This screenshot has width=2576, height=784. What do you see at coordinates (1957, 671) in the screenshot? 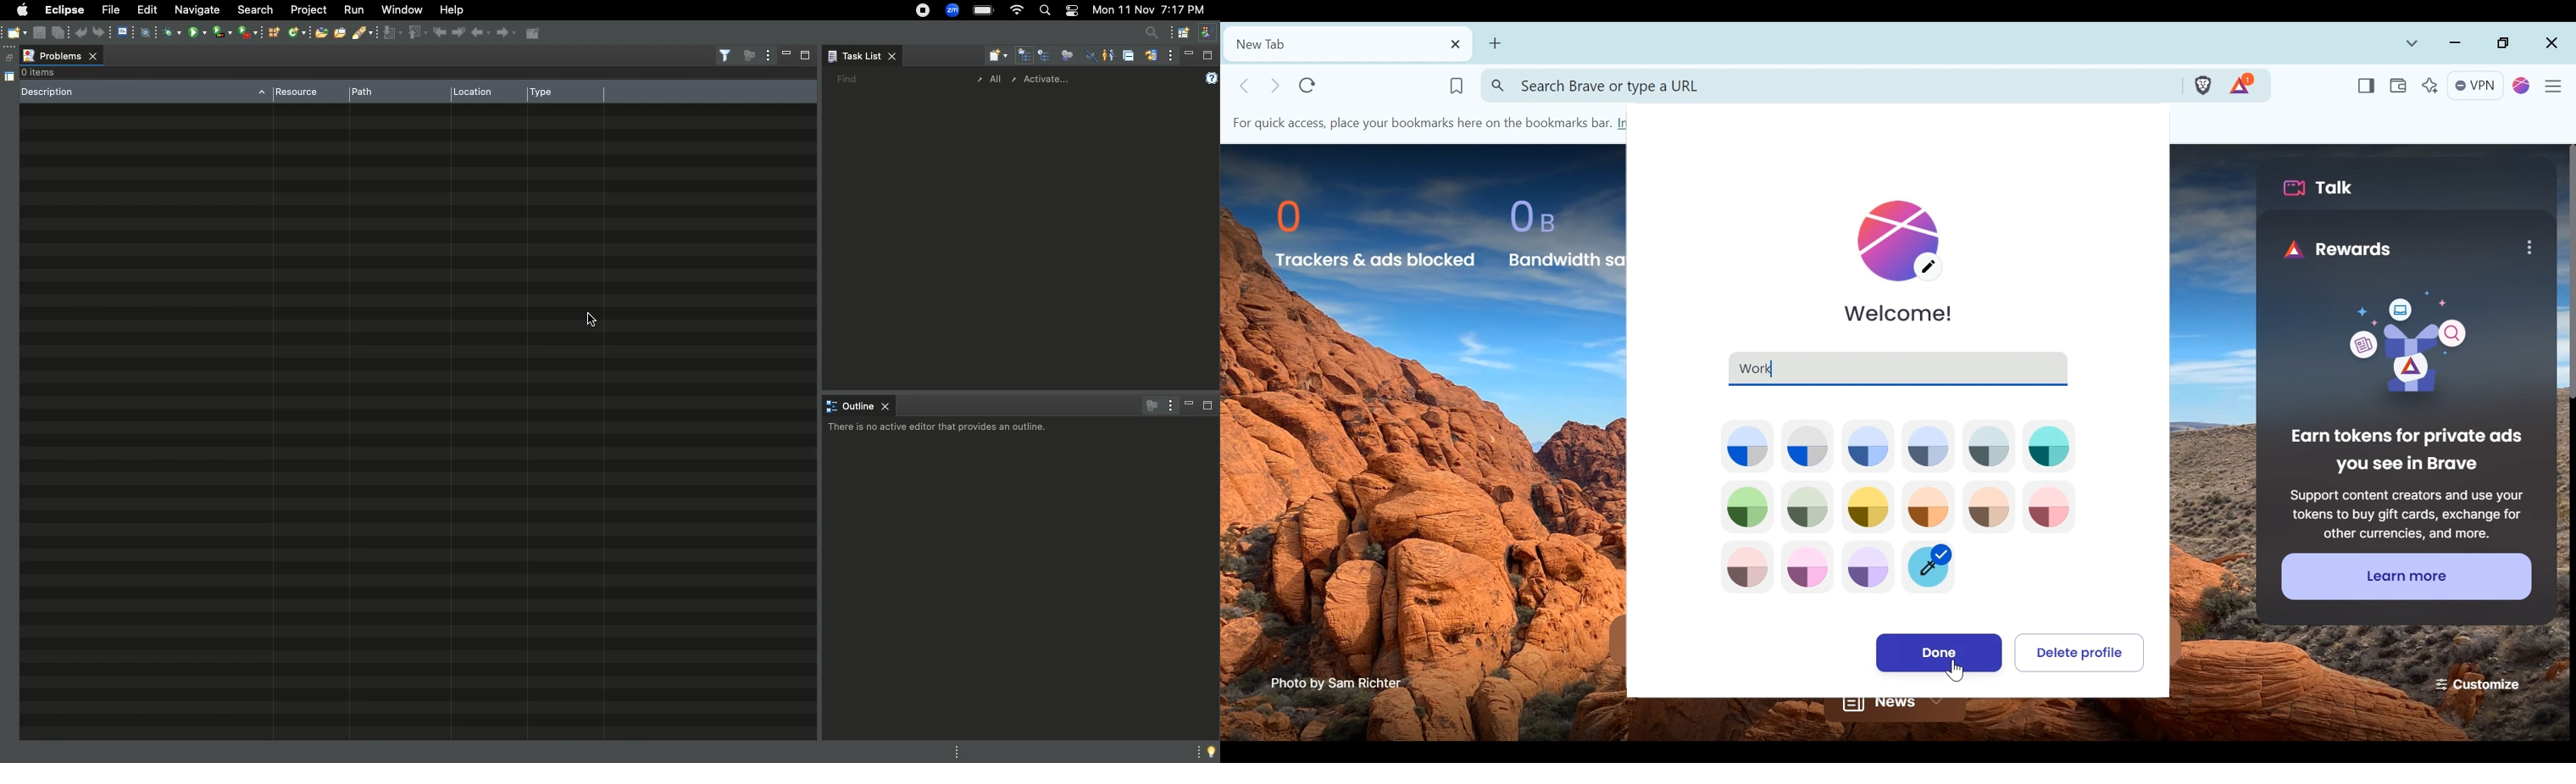
I see `` at bounding box center [1957, 671].